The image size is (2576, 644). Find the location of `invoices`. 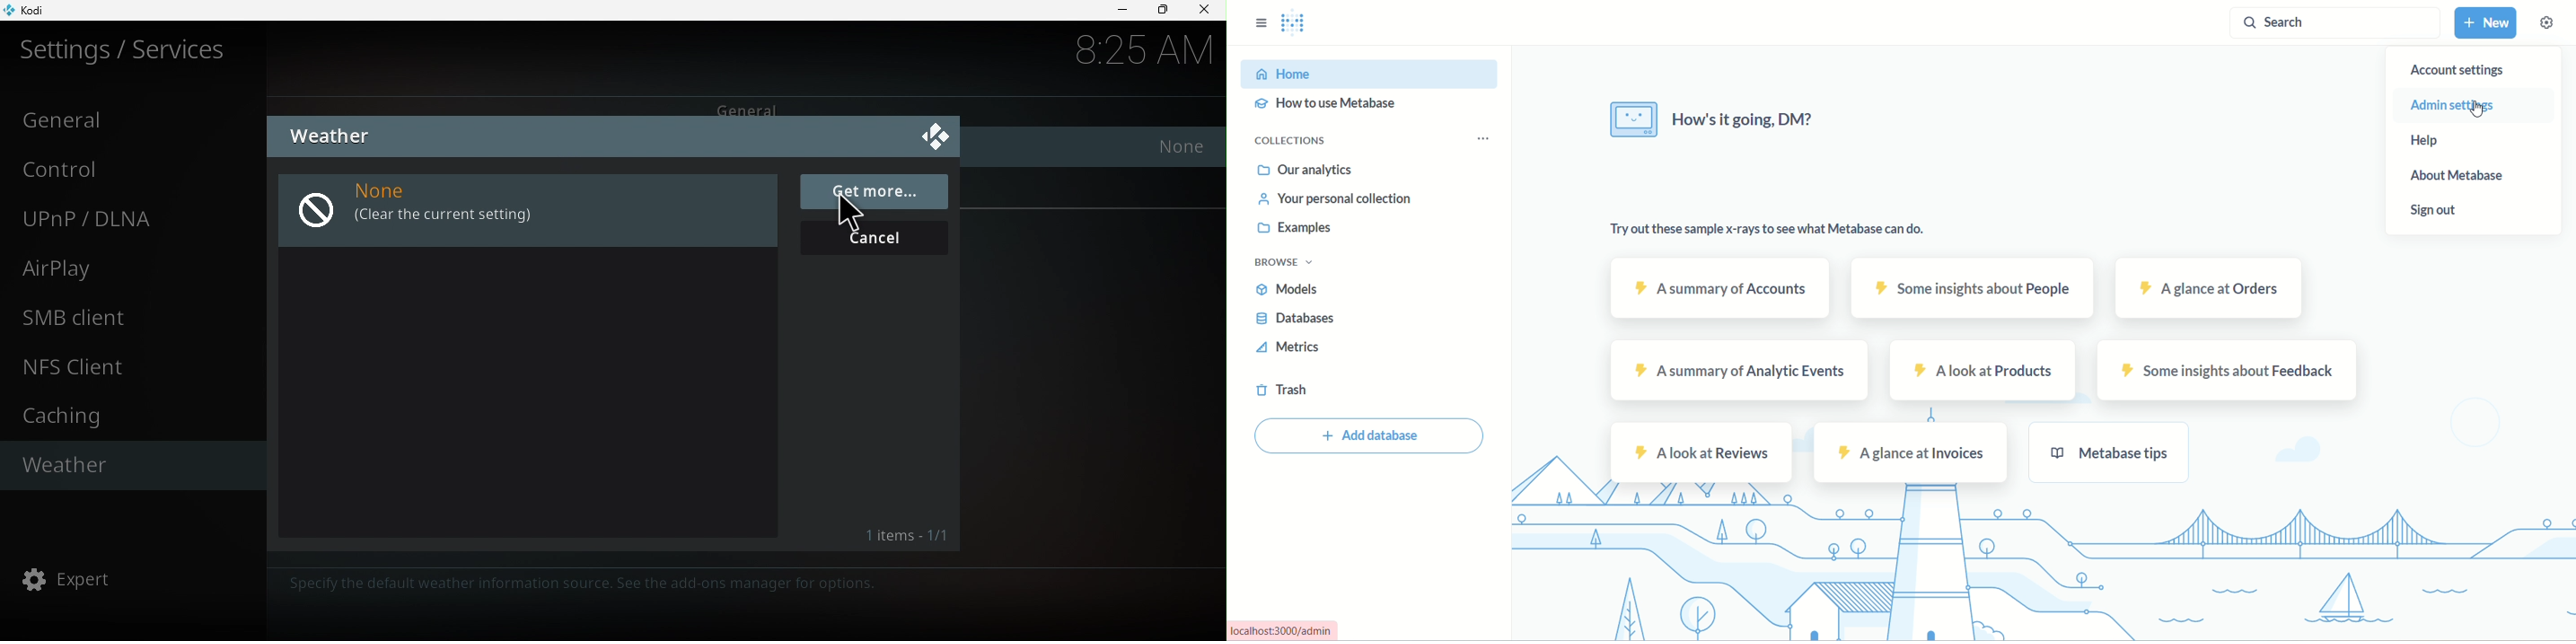

invoices is located at coordinates (1913, 452).